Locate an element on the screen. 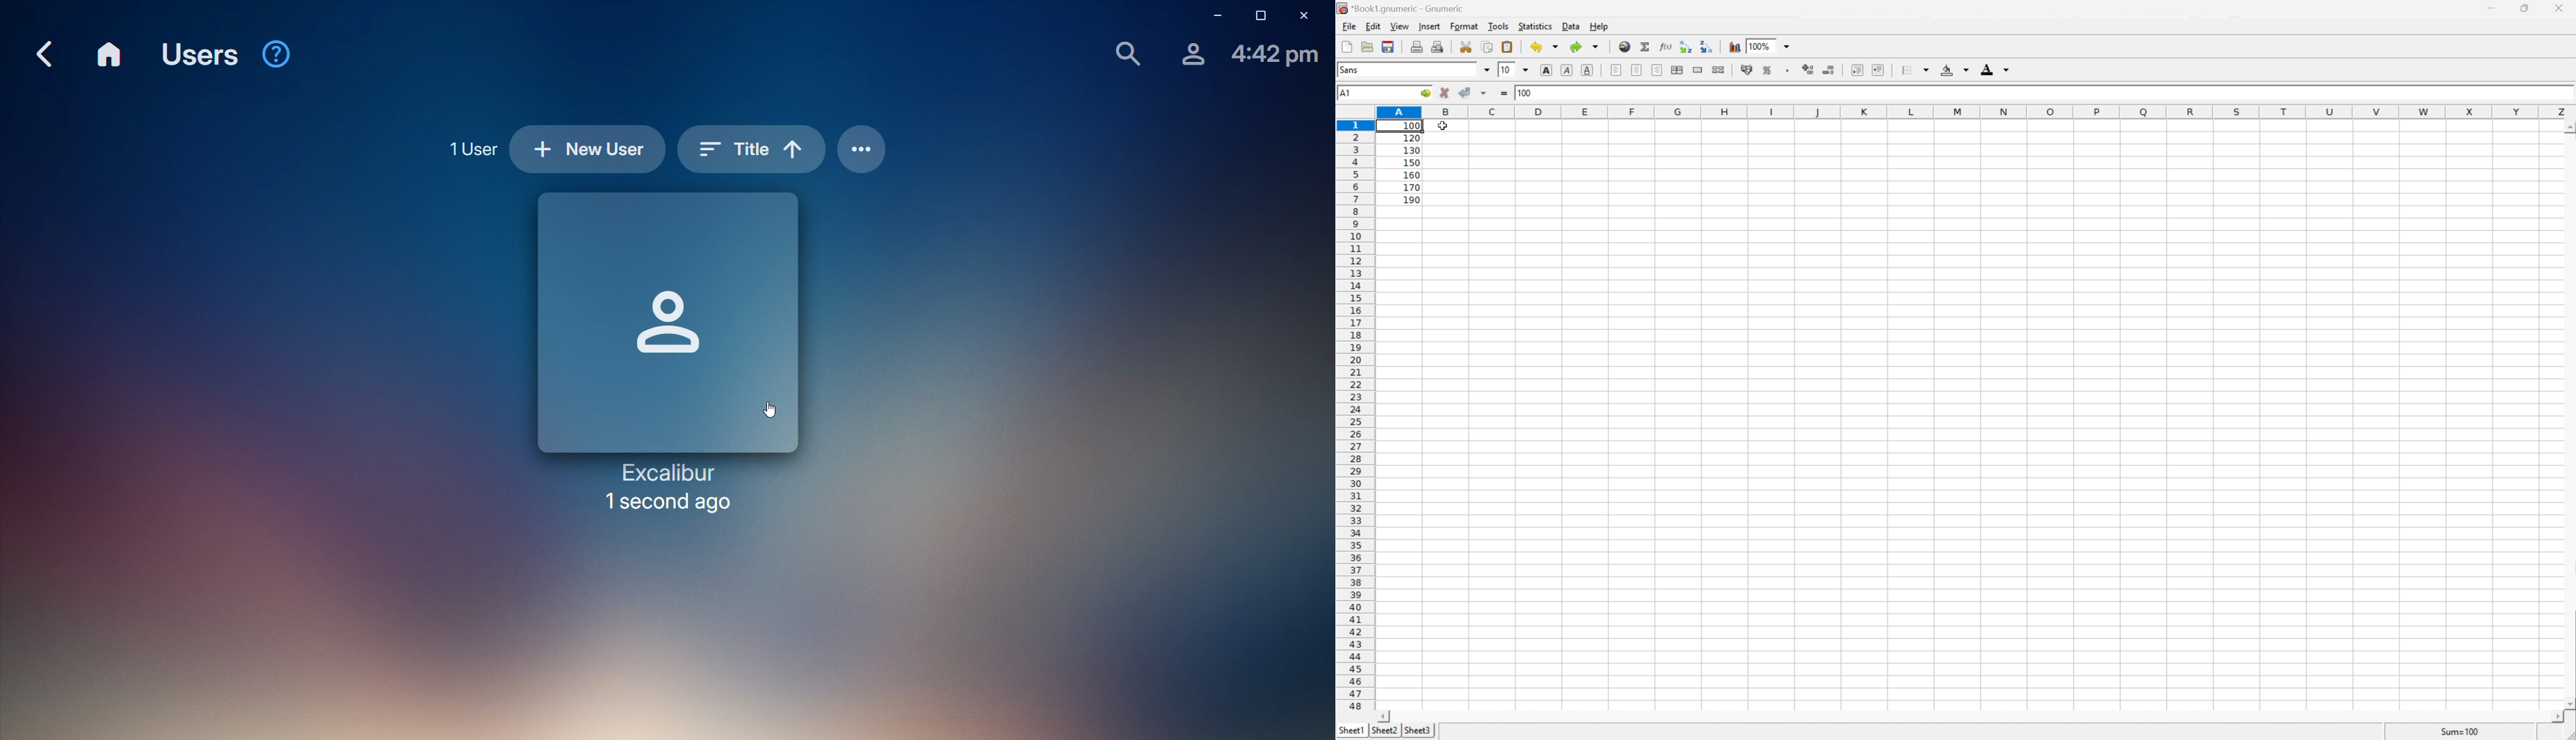 This screenshot has height=756, width=2576. Align Right is located at coordinates (1657, 70).